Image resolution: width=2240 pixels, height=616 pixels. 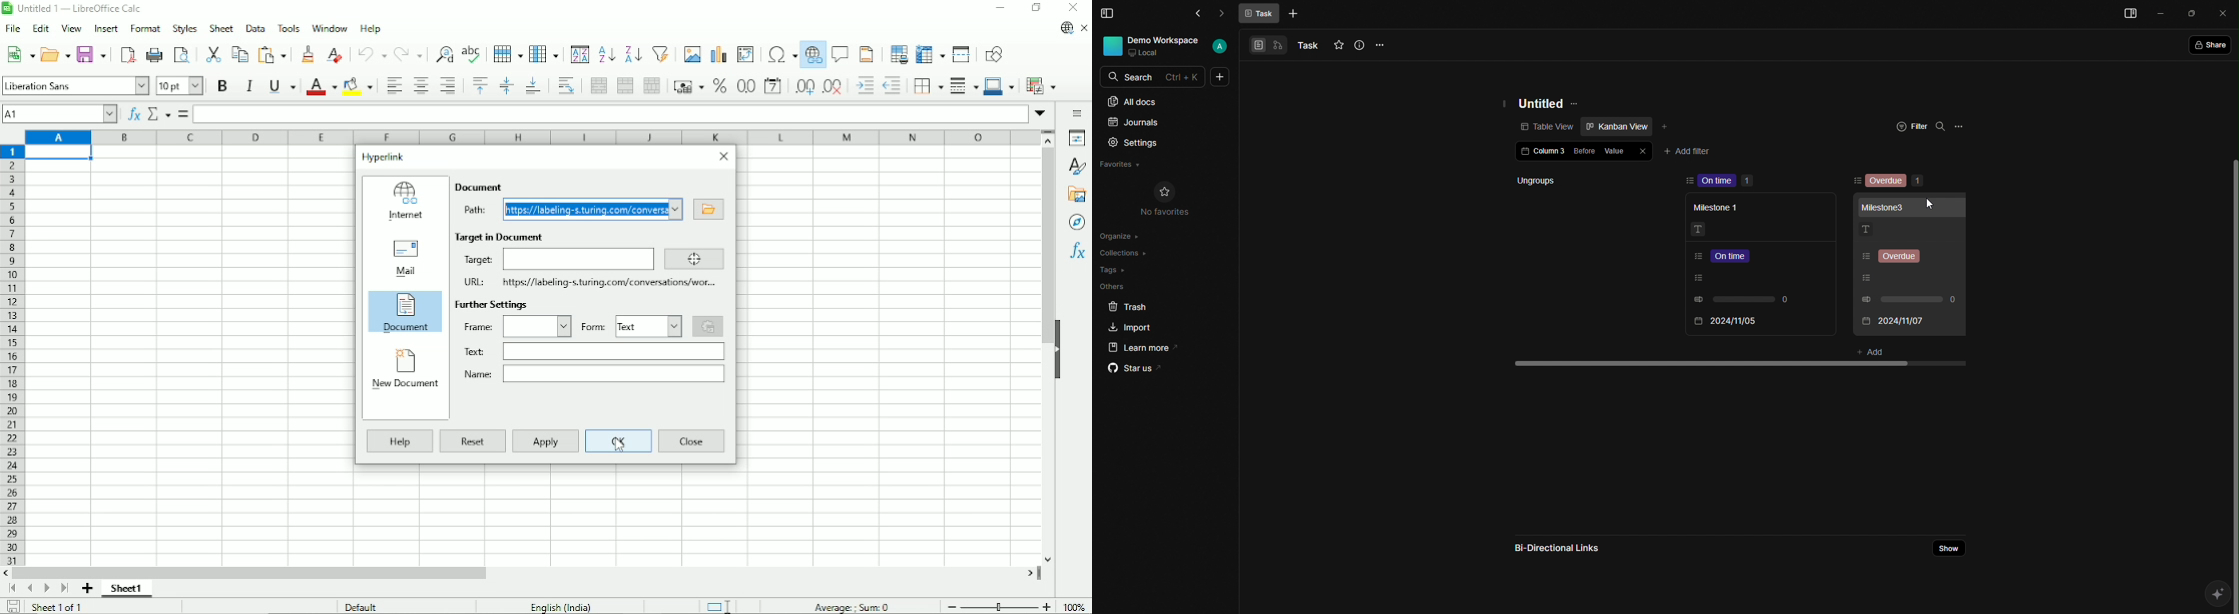 What do you see at coordinates (288, 27) in the screenshot?
I see `tolls` at bounding box center [288, 27].